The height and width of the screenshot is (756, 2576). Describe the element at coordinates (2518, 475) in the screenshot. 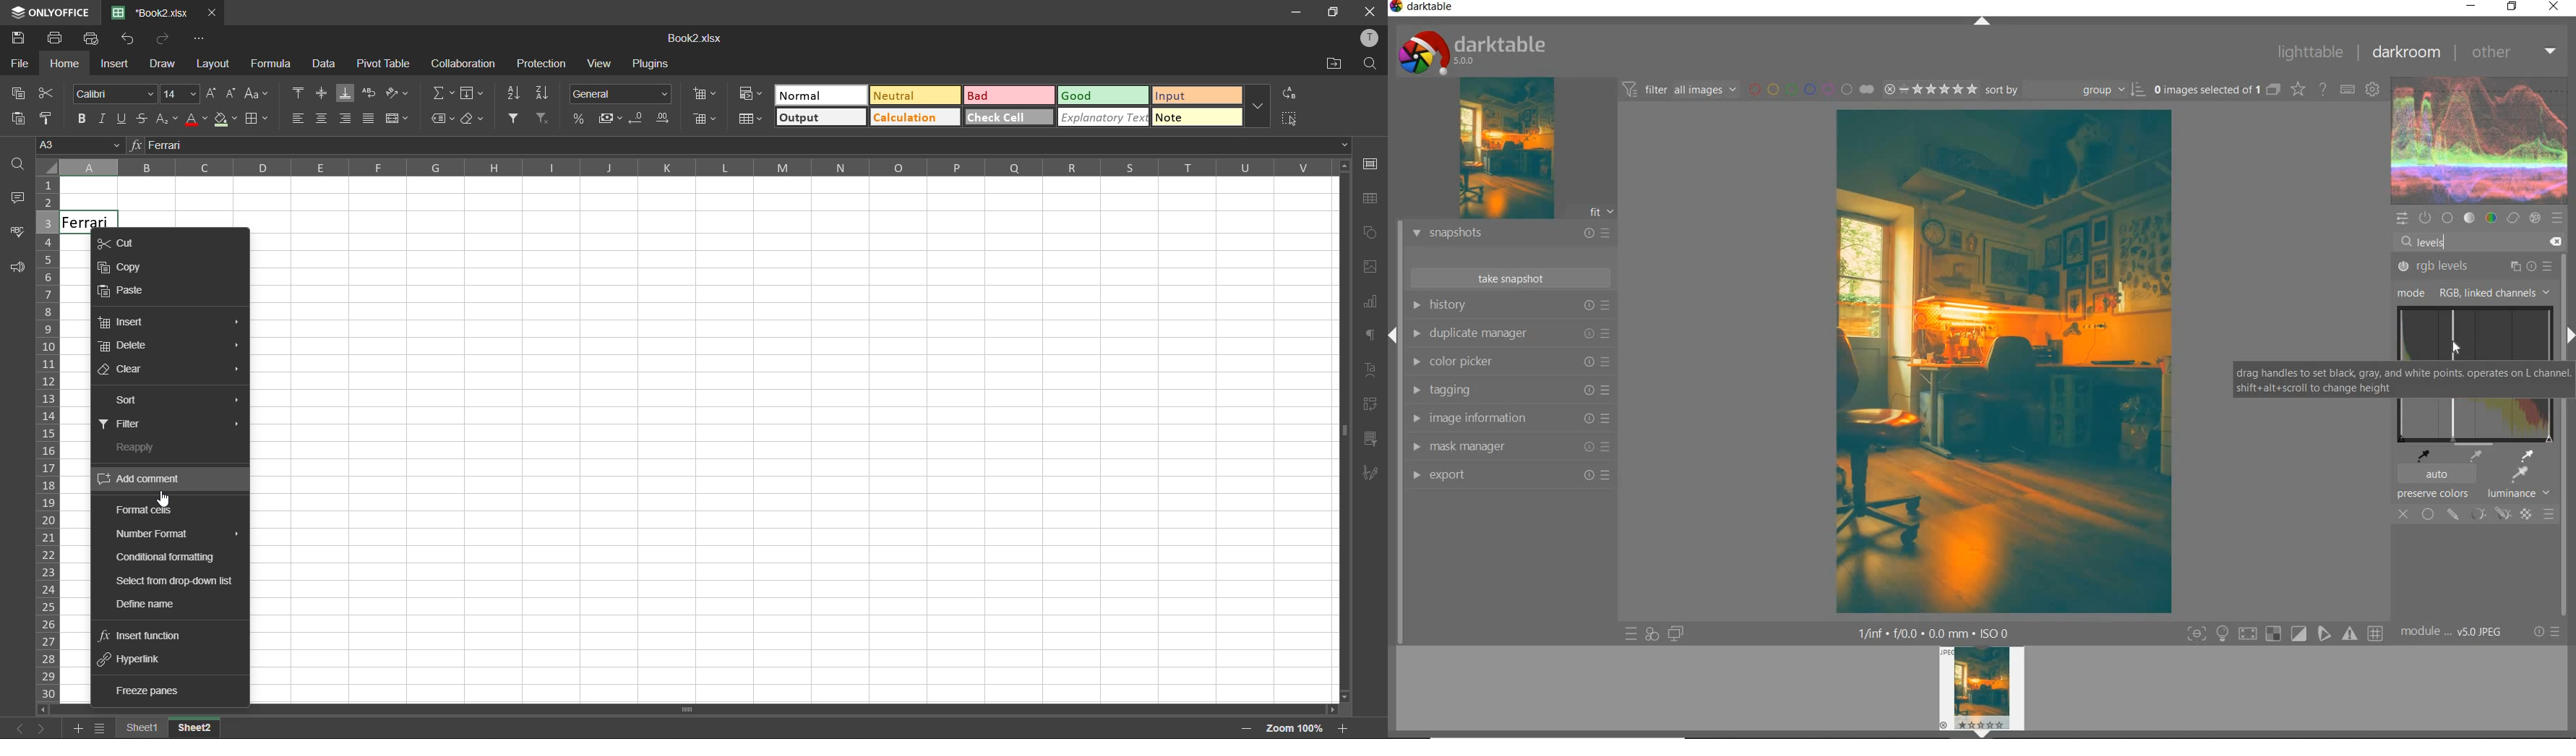

I see `apply auto levels based on region` at that location.